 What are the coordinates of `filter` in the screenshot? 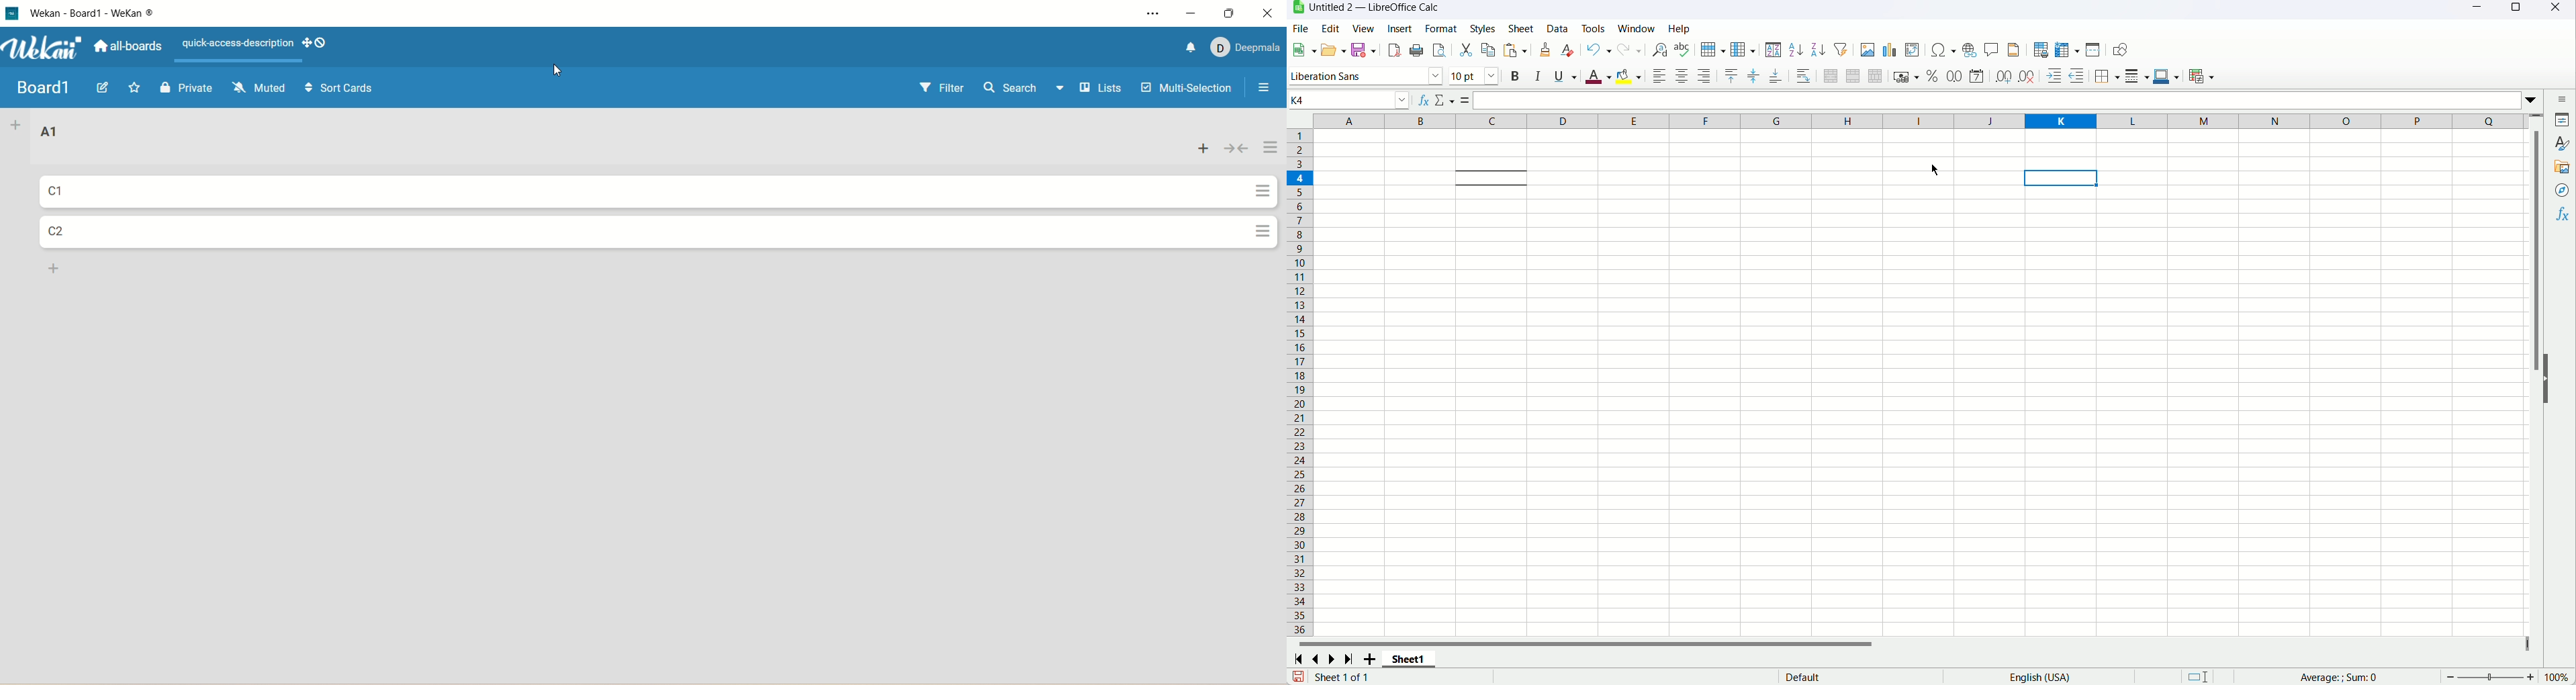 It's located at (940, 89).